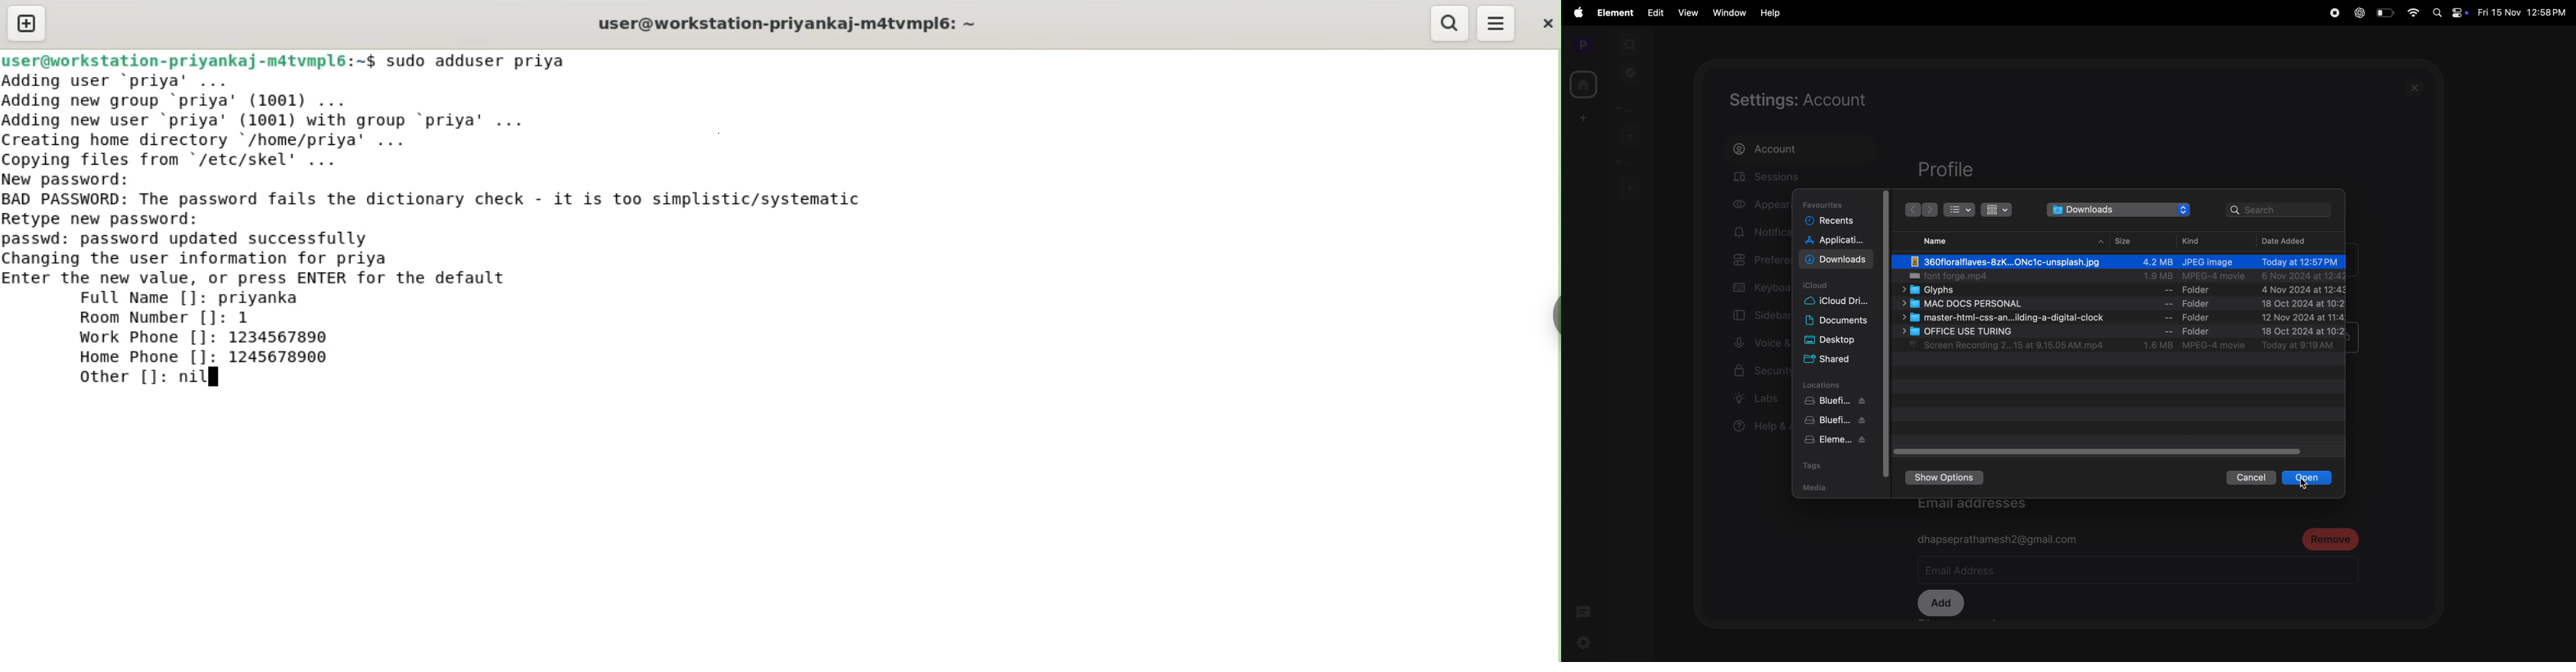  I want to click on email addresses, so click(1981, 507).